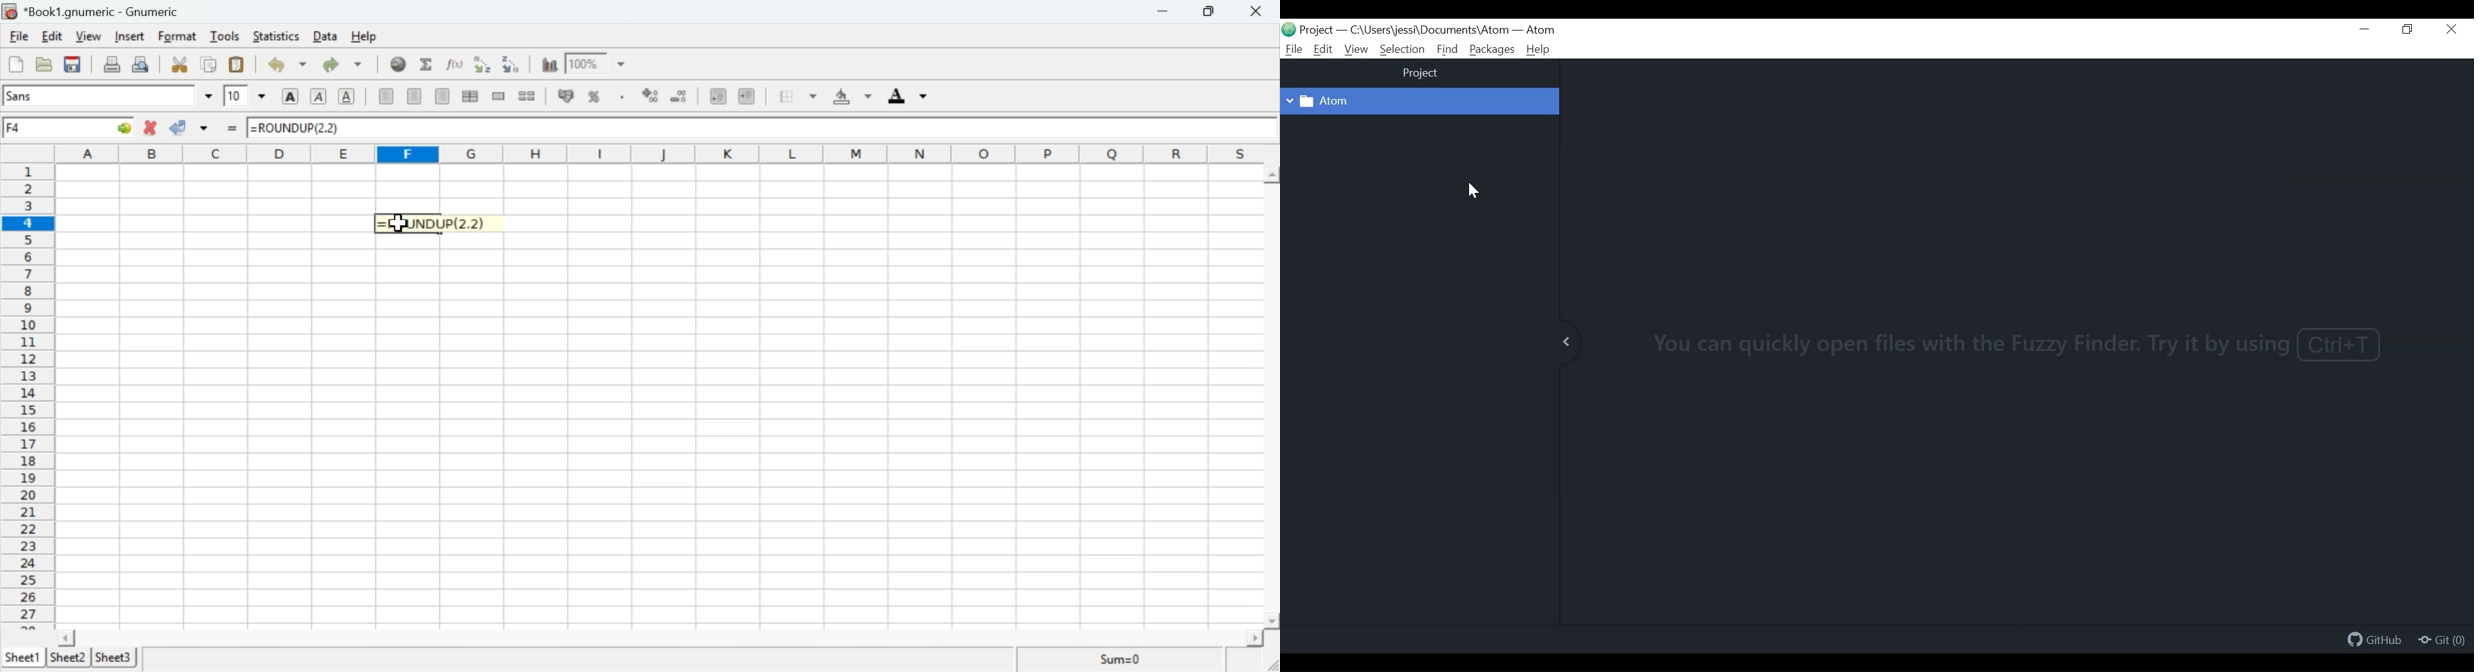 This screenshot has height=672, width=2492. I want to click on Format, so click(177, 36).